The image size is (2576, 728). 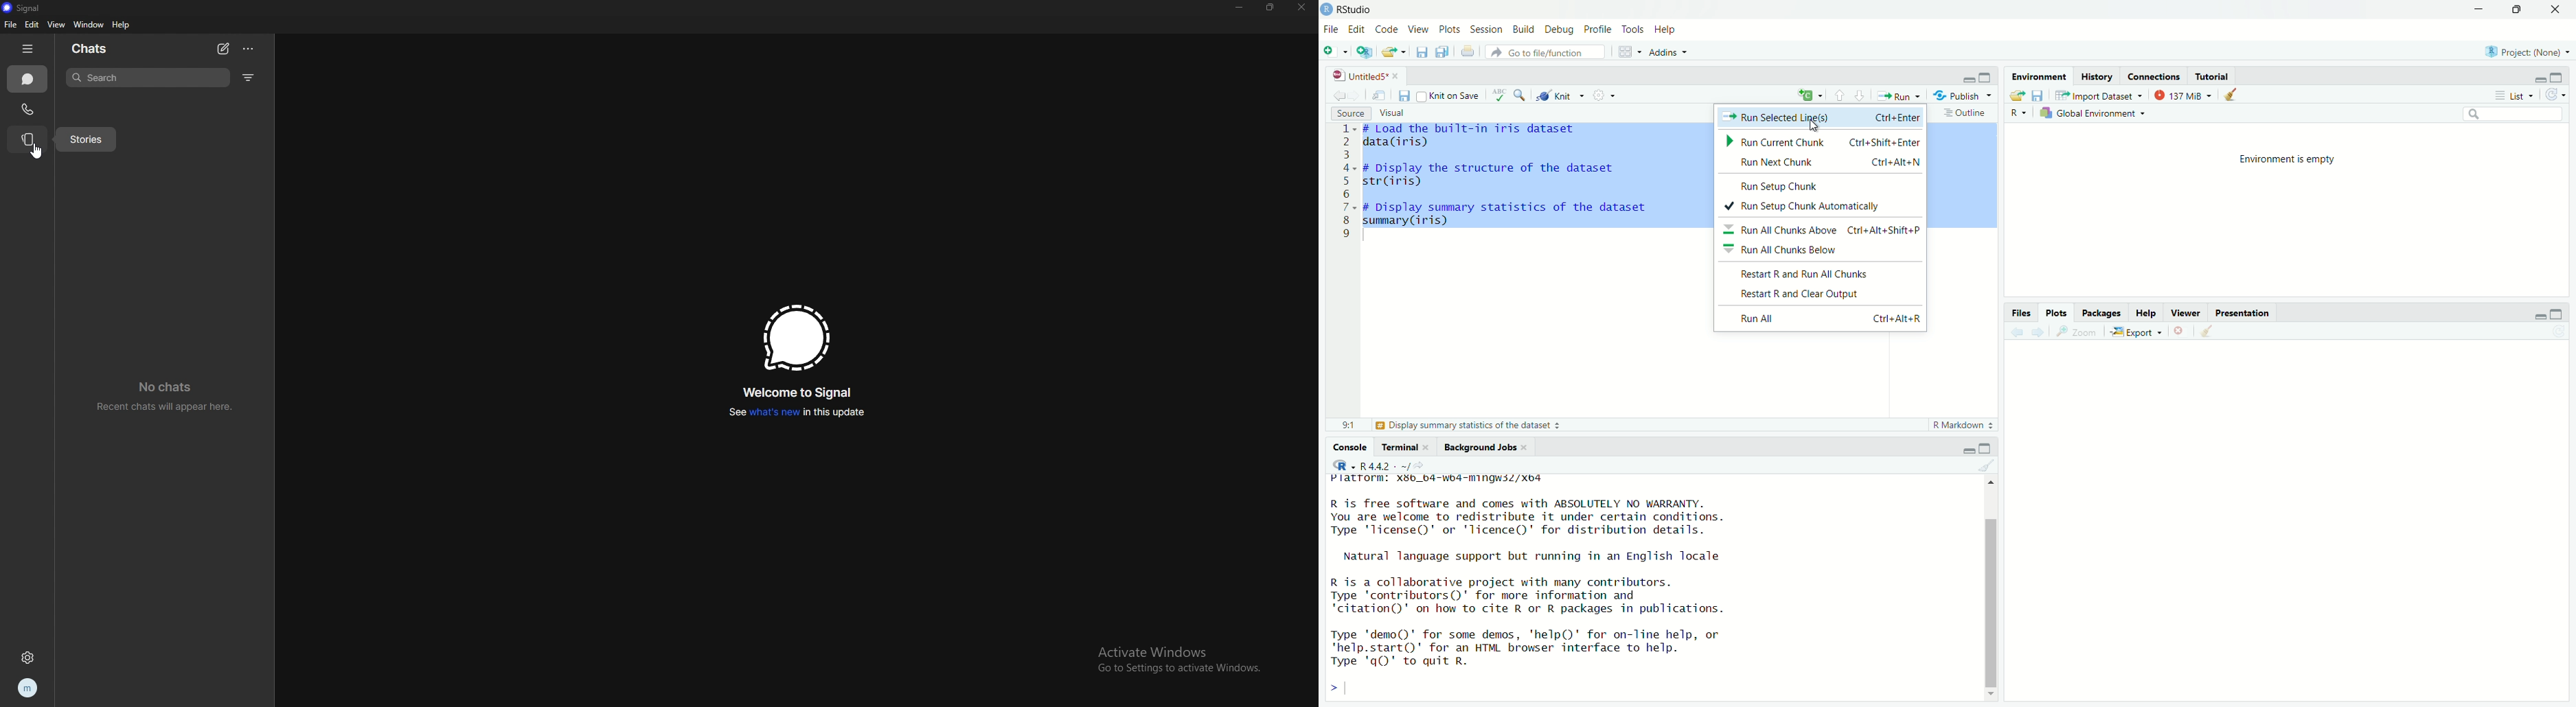 I want to click on Presentation, so click(x=2242, y=312).